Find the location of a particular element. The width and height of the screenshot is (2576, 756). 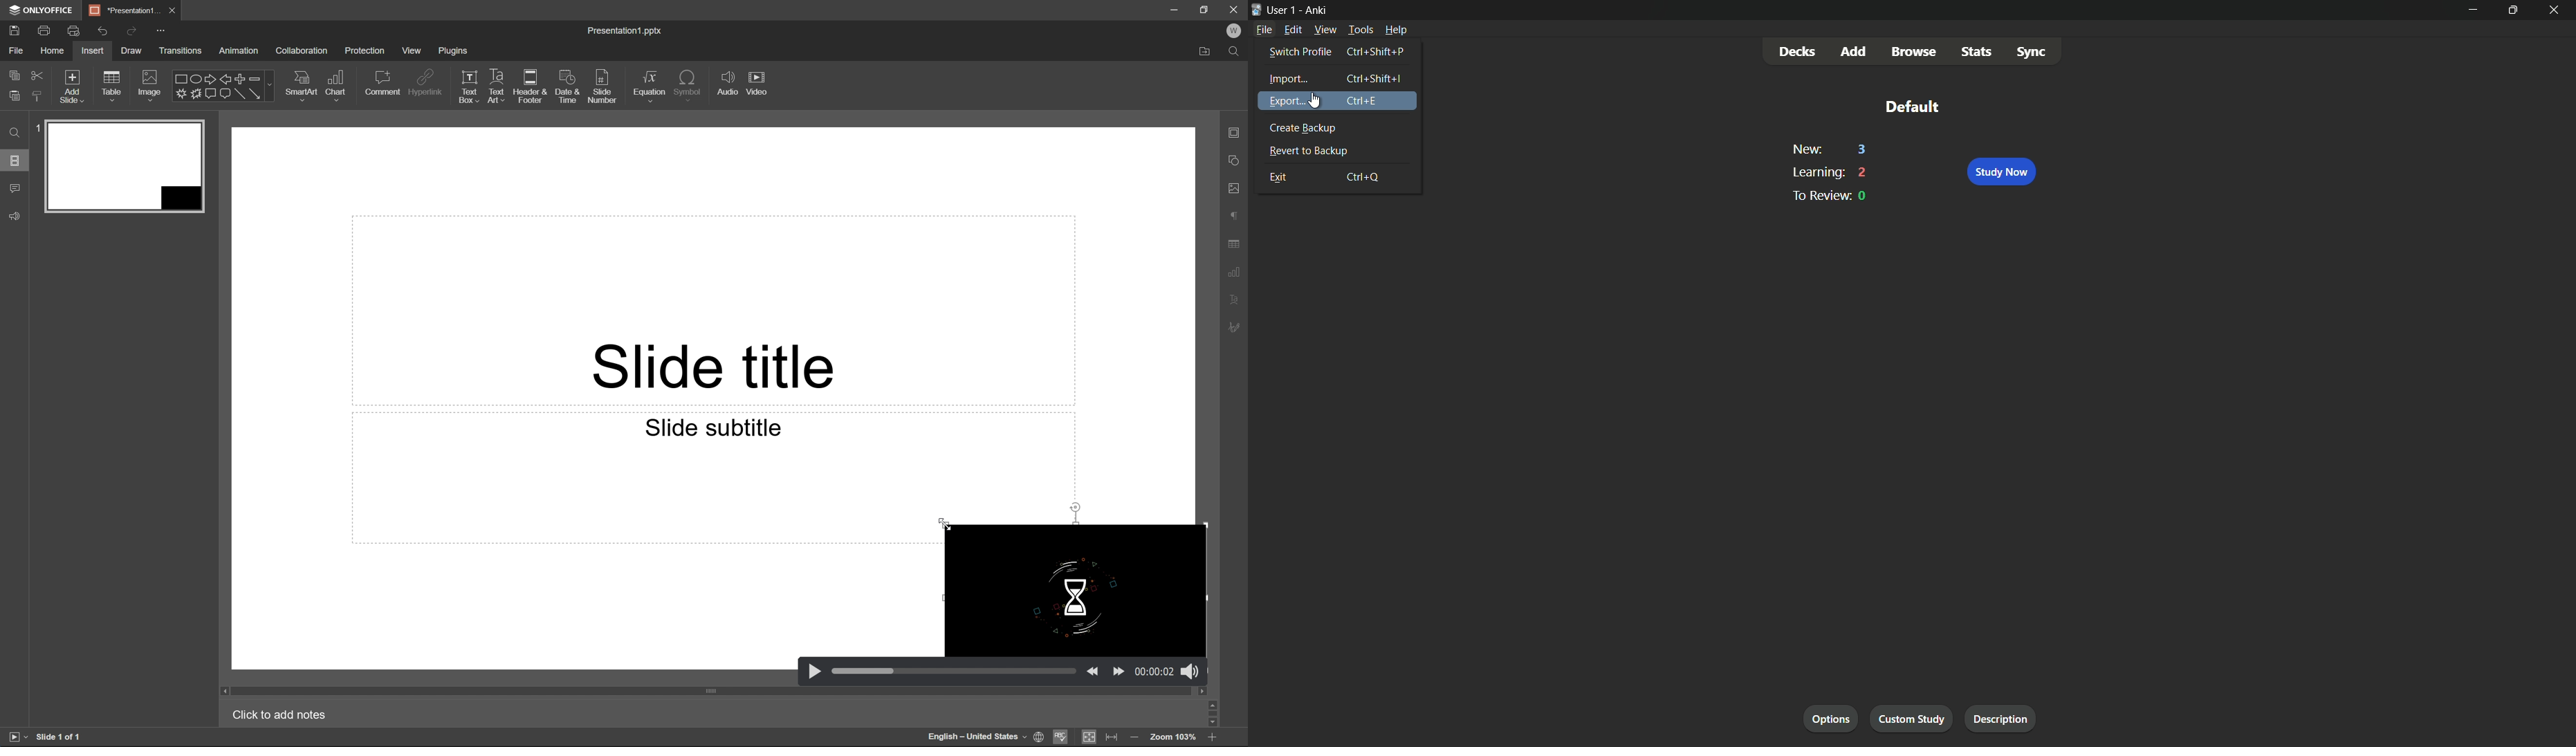

default is located at coordinates (1911, 106).